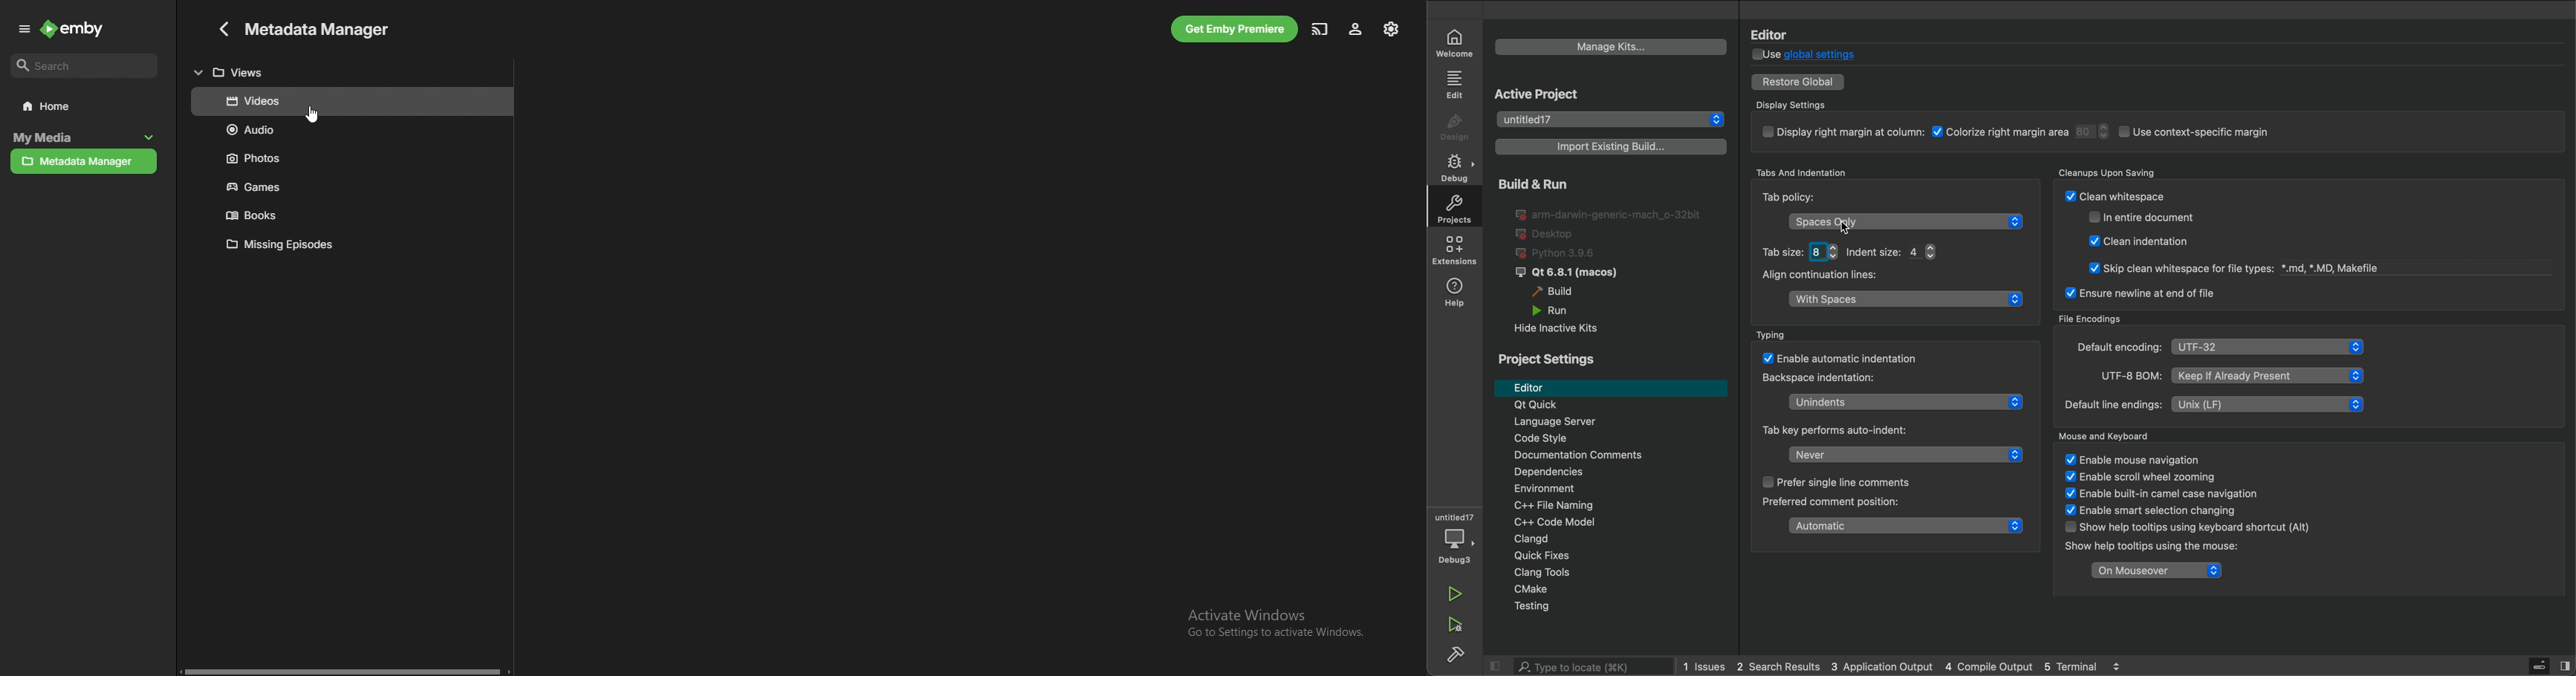 The width and height of the screenshot is (2576, 700). Describe the element at coordinates (1564, 293) in the screenshot. I see `build ` at that location.